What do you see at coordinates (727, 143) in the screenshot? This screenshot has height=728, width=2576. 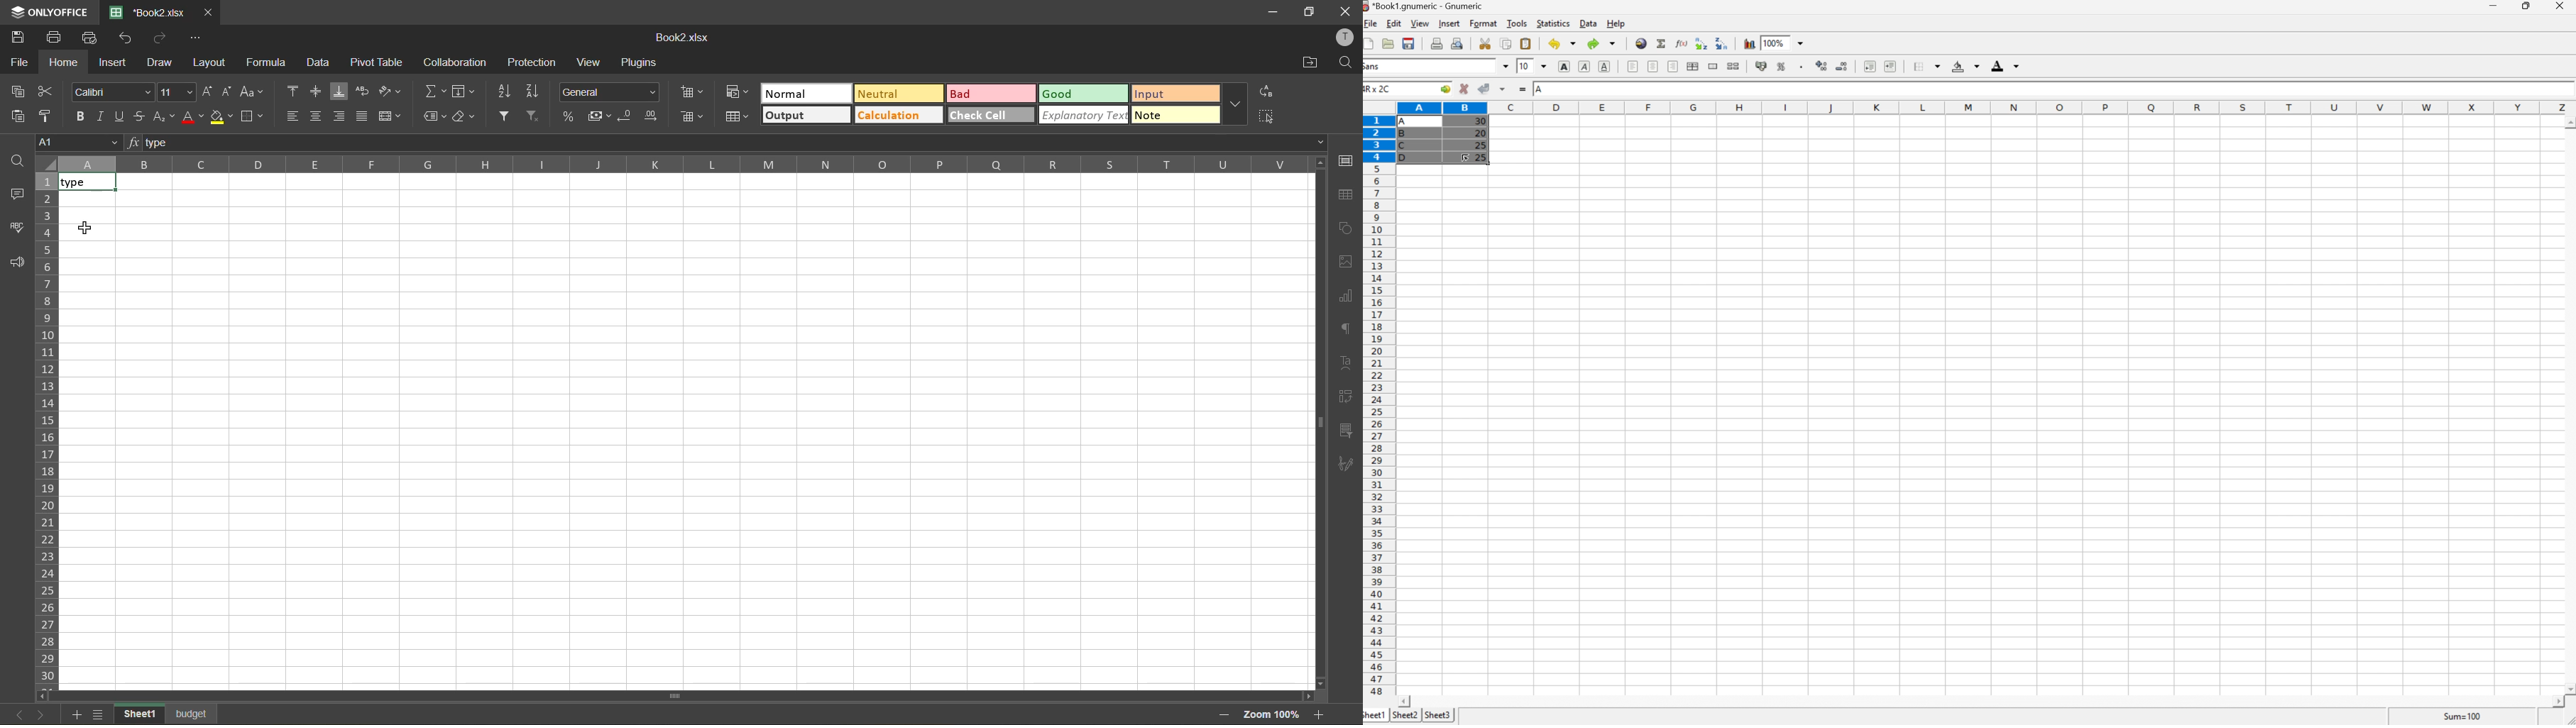 I see `formula bar` at bounding box center [727, 143].